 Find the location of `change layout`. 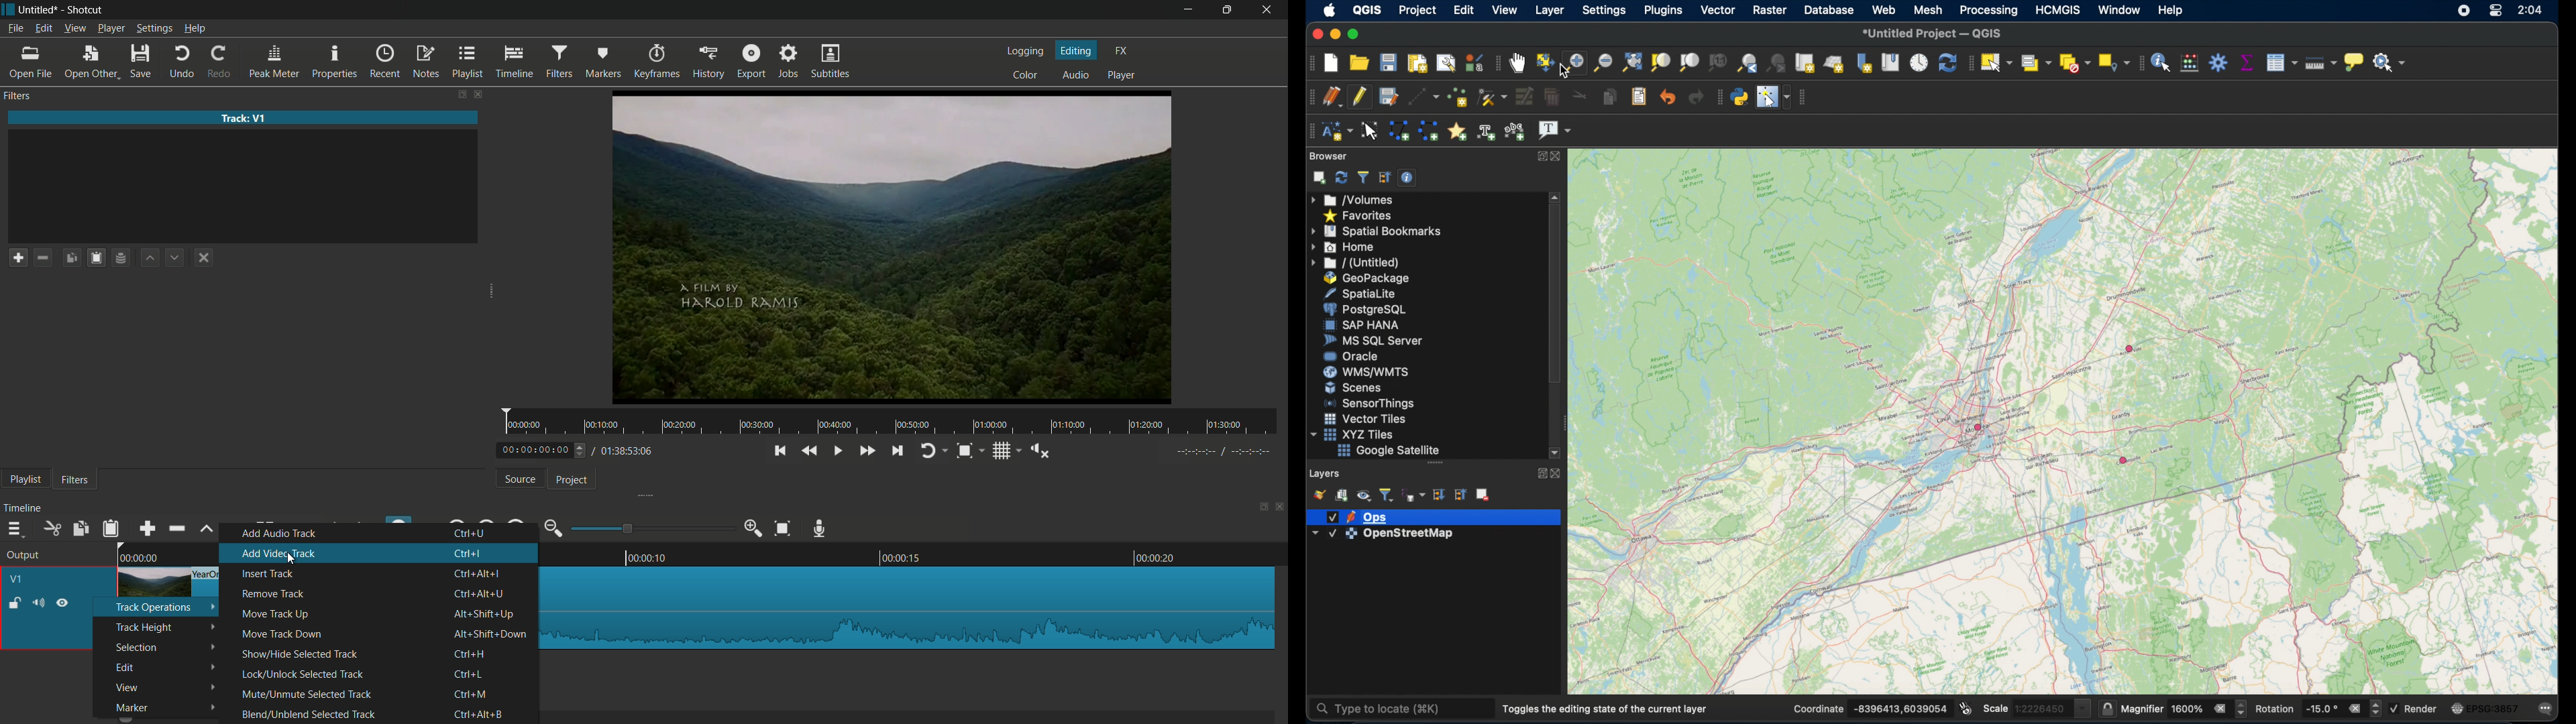

change layout is located at coordinates (461, 94).